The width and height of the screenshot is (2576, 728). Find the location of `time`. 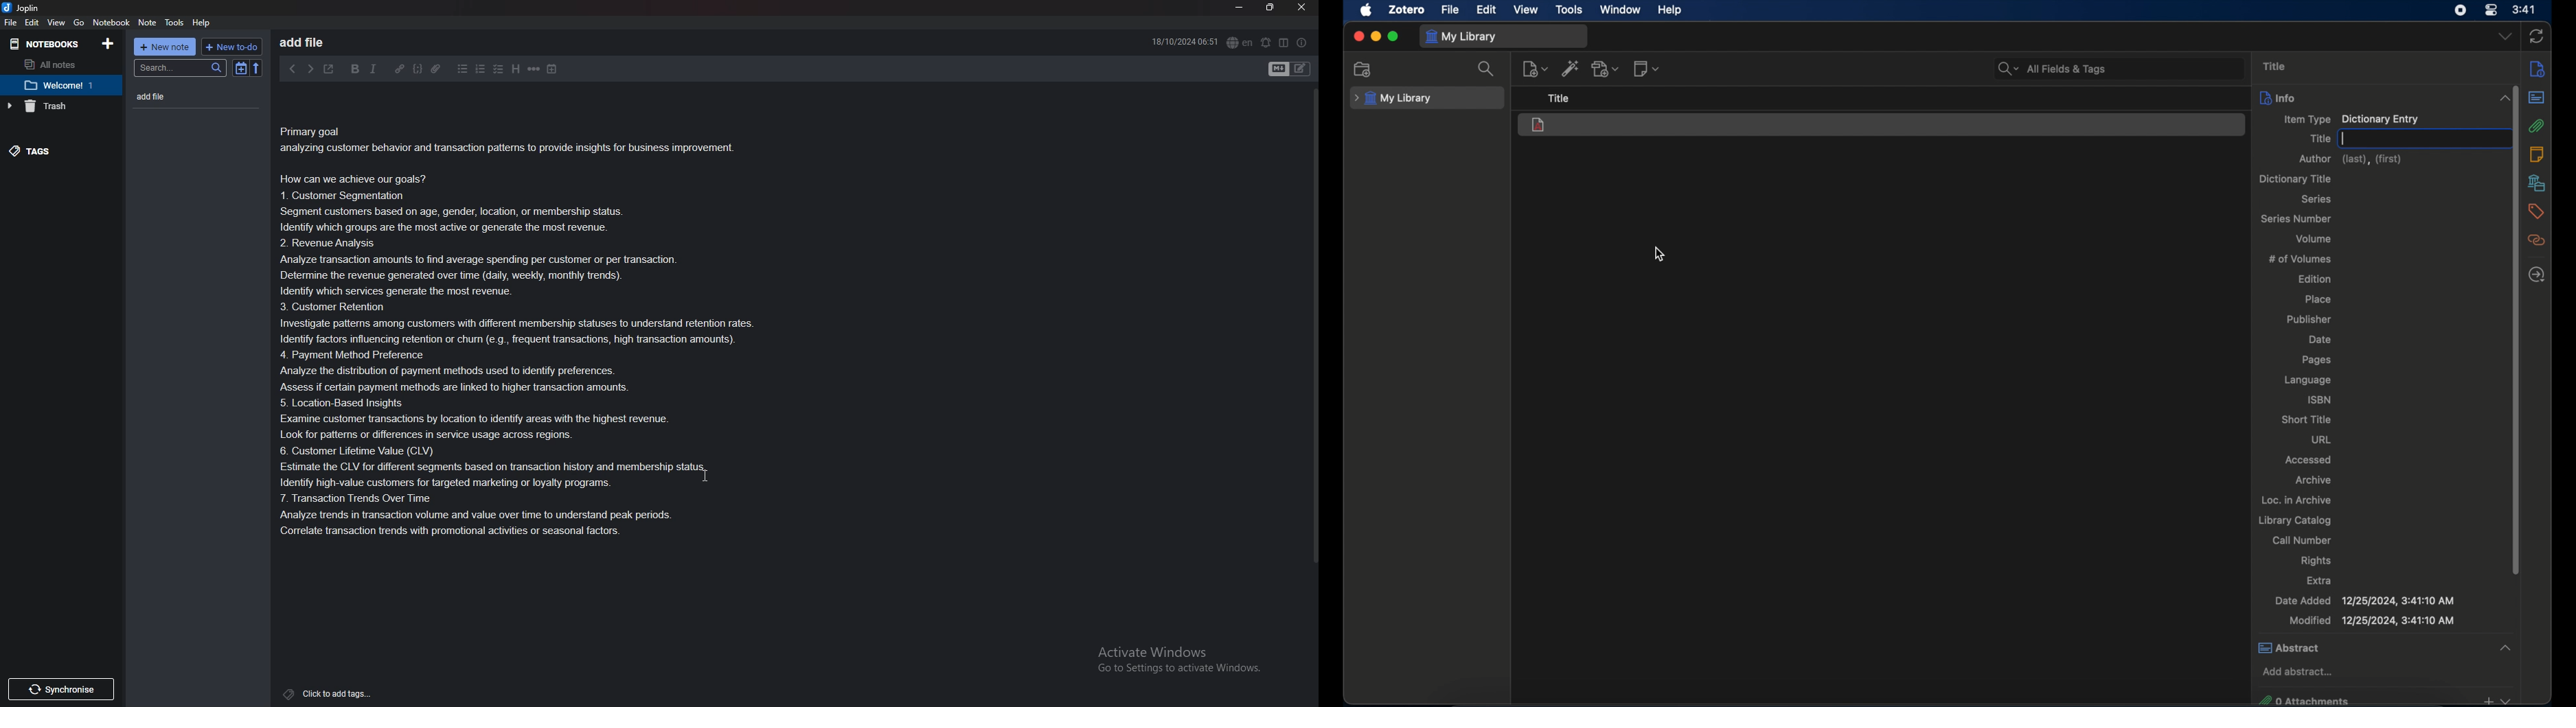

time is located at coordinates (1185, 43).